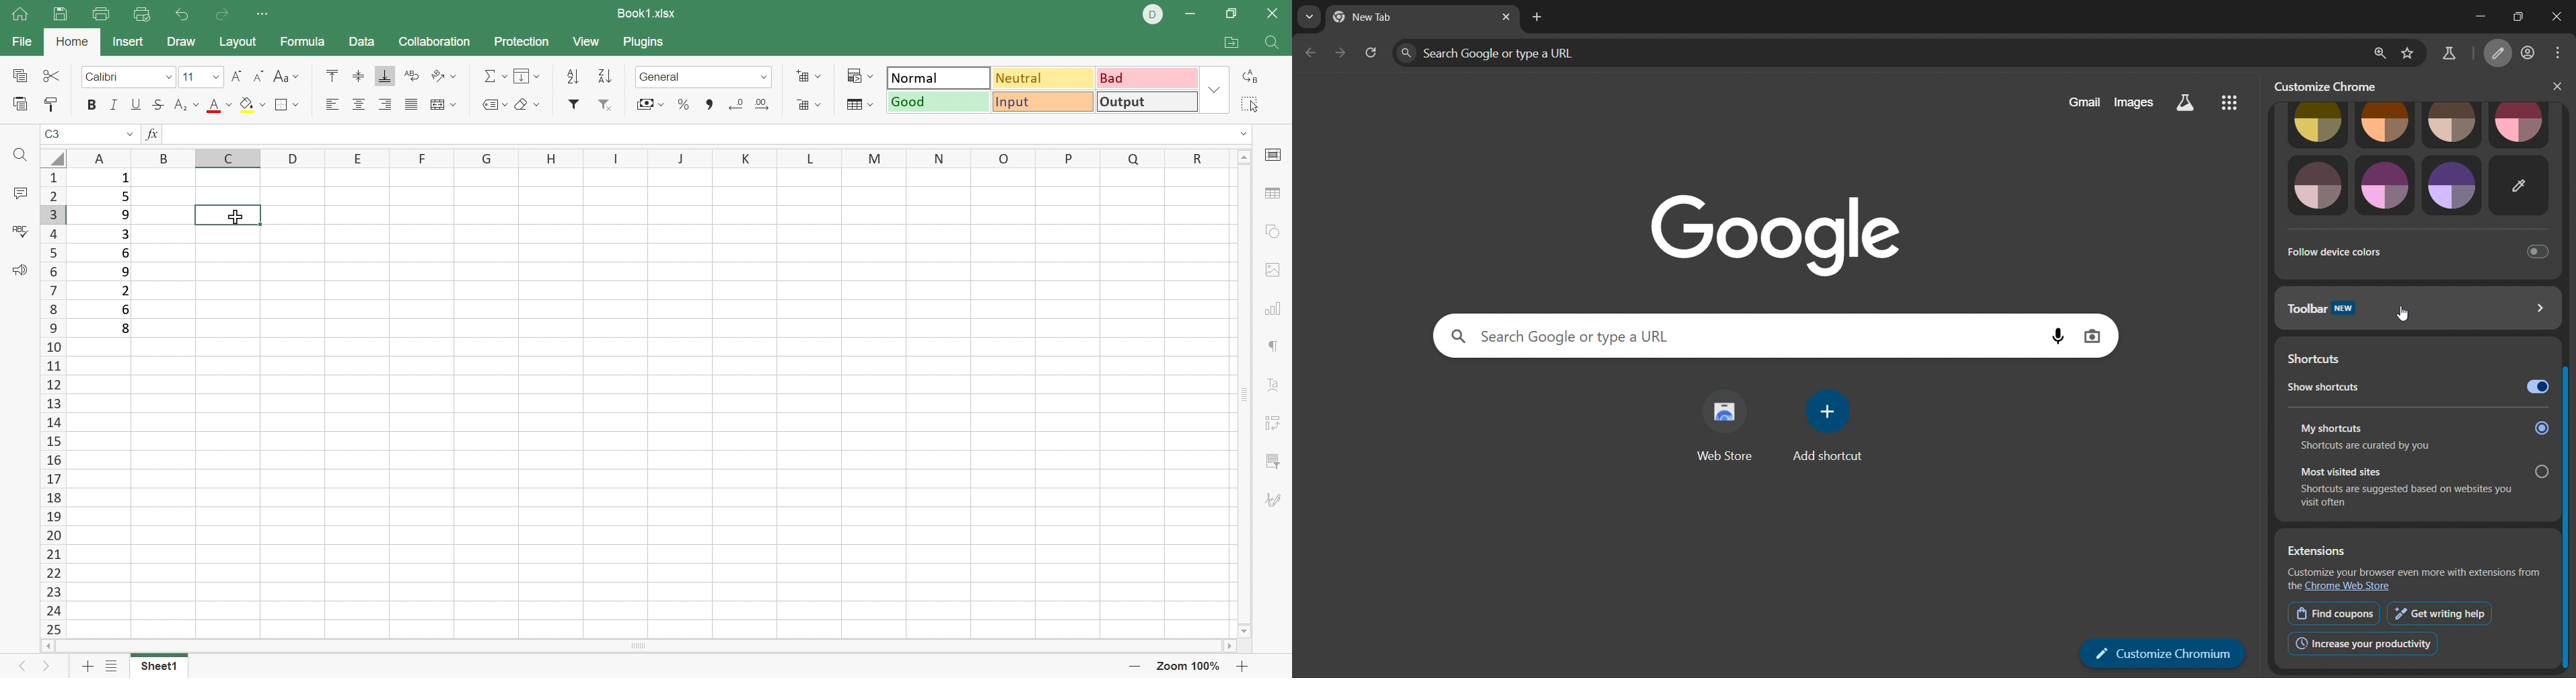 This screenshot has height=700, width=2576. Describe the element at coordinates (231, 216) in the screenshot. I see `selected cell` at that location.